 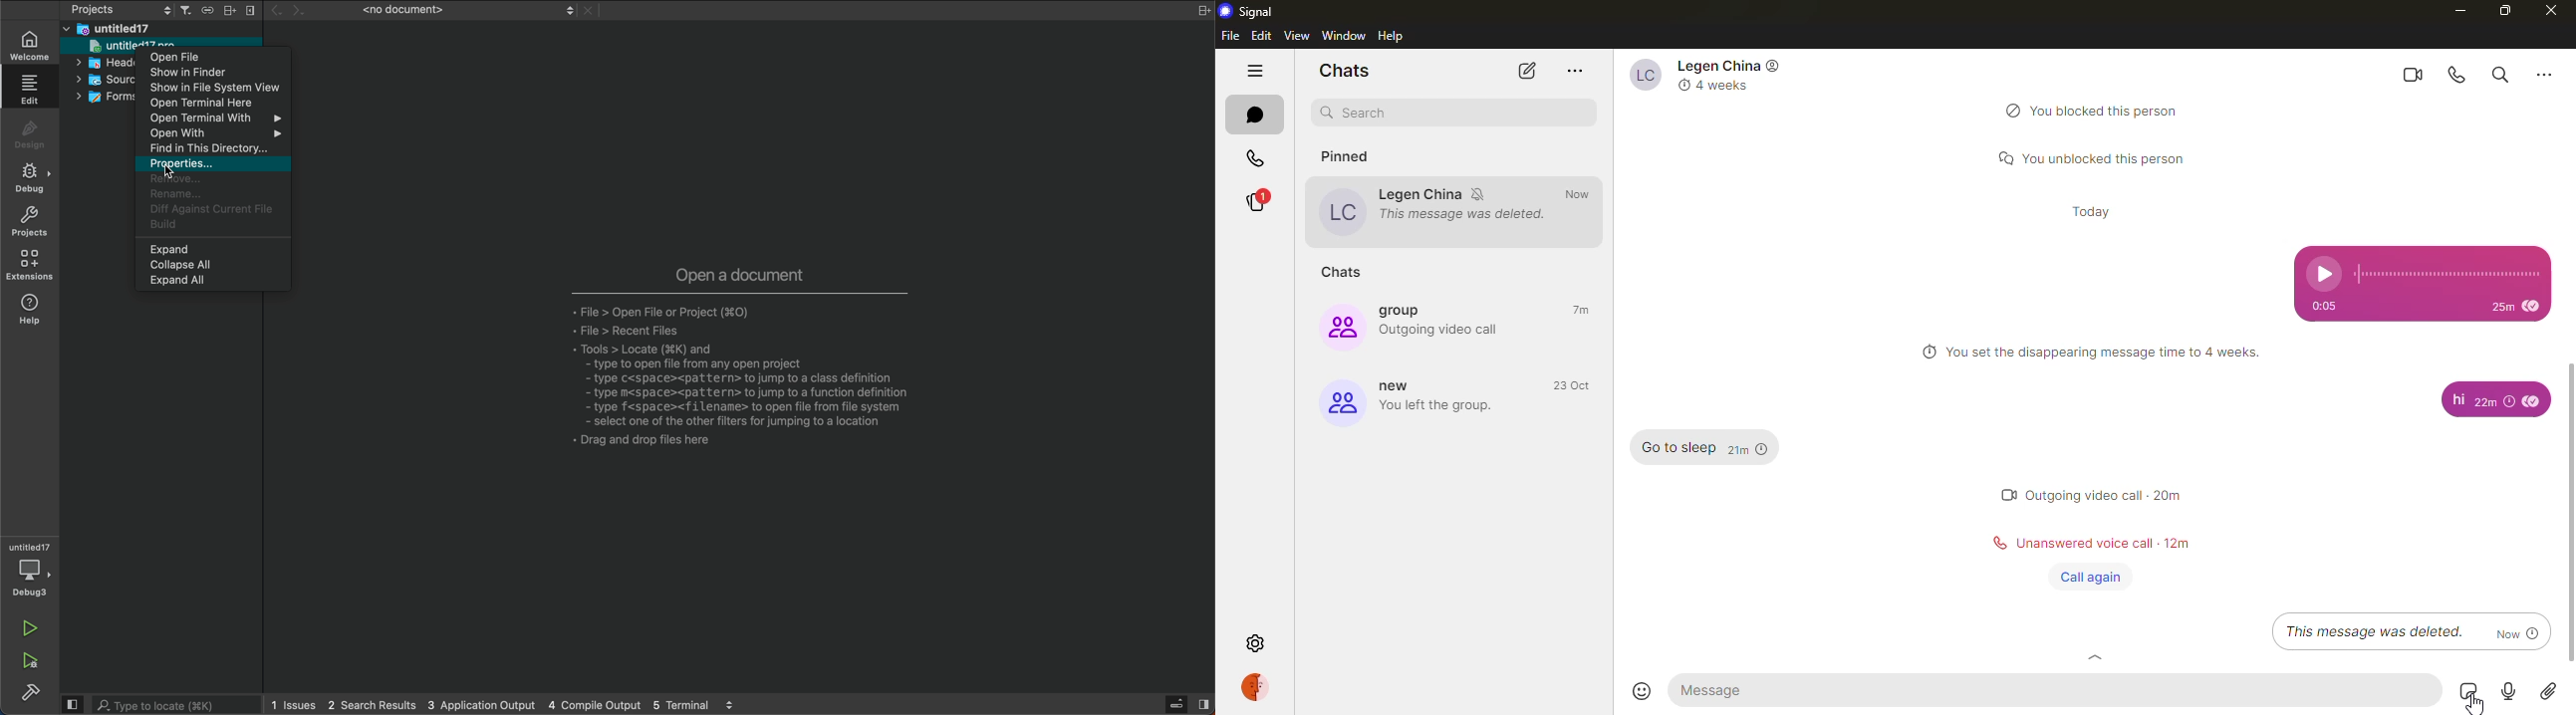 I want to click on new, so click(x=1401, y=386).